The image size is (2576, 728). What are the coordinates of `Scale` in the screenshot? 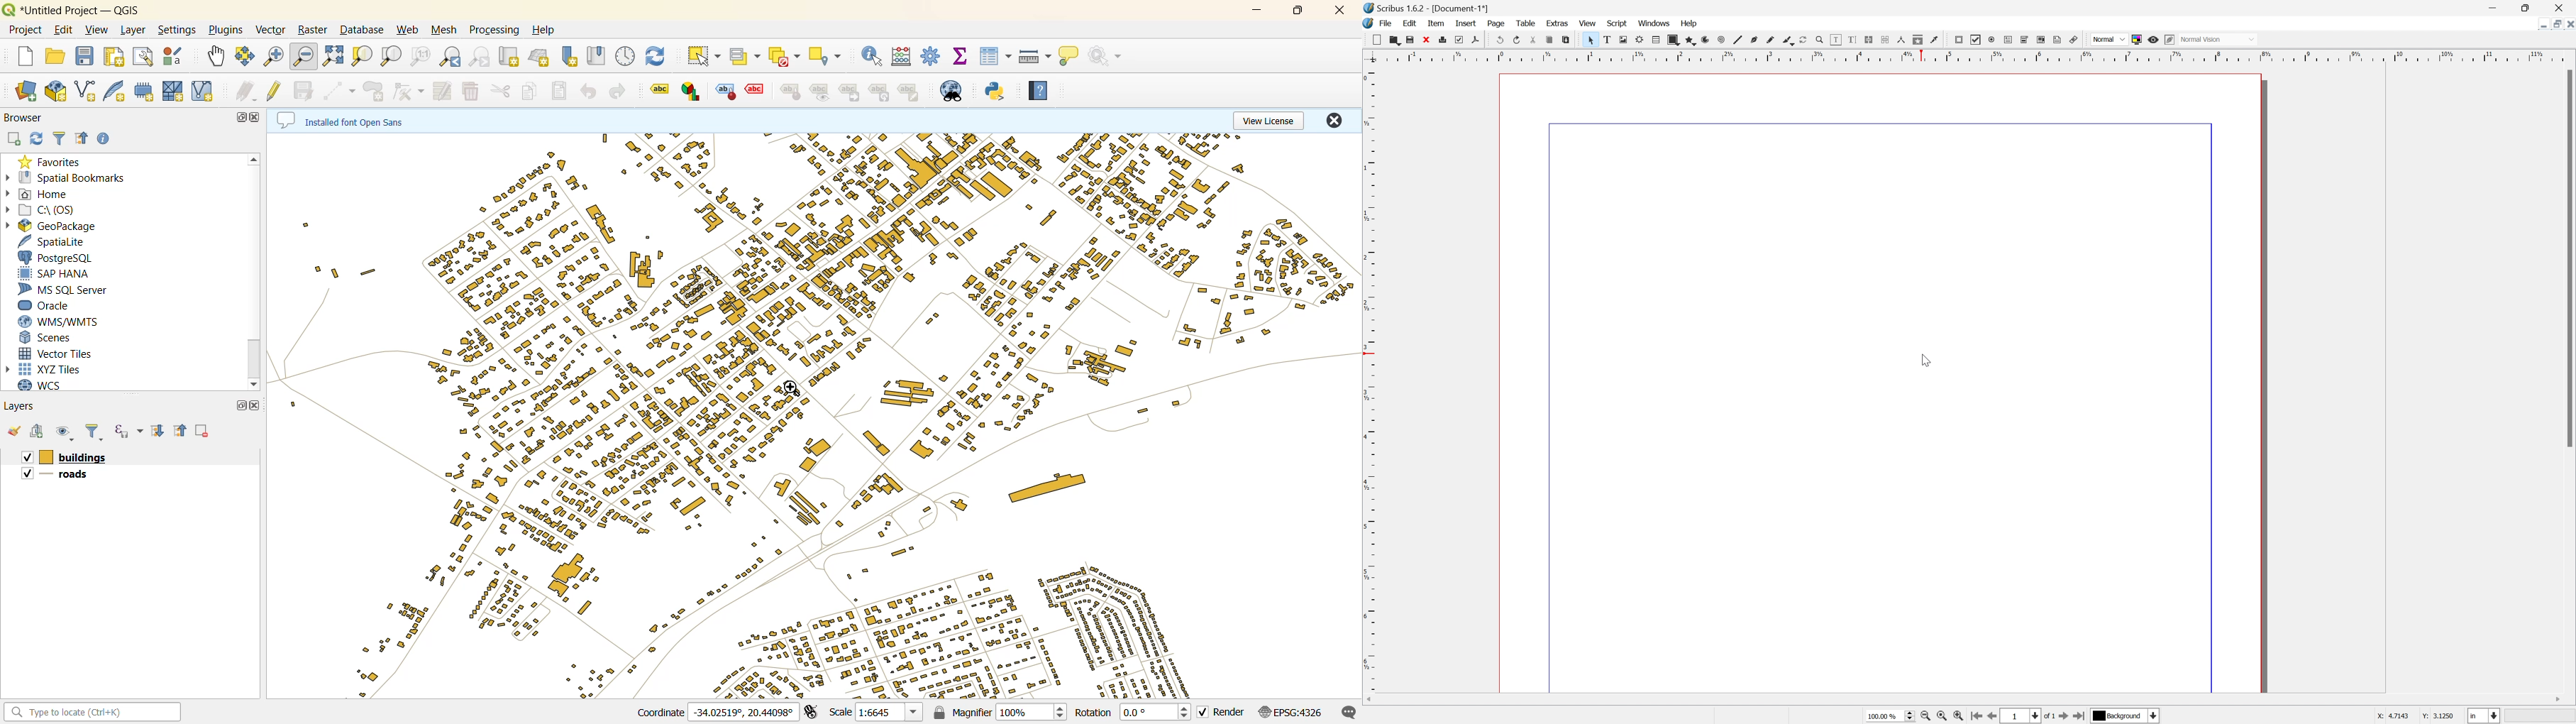 It's located at (1371, 378).